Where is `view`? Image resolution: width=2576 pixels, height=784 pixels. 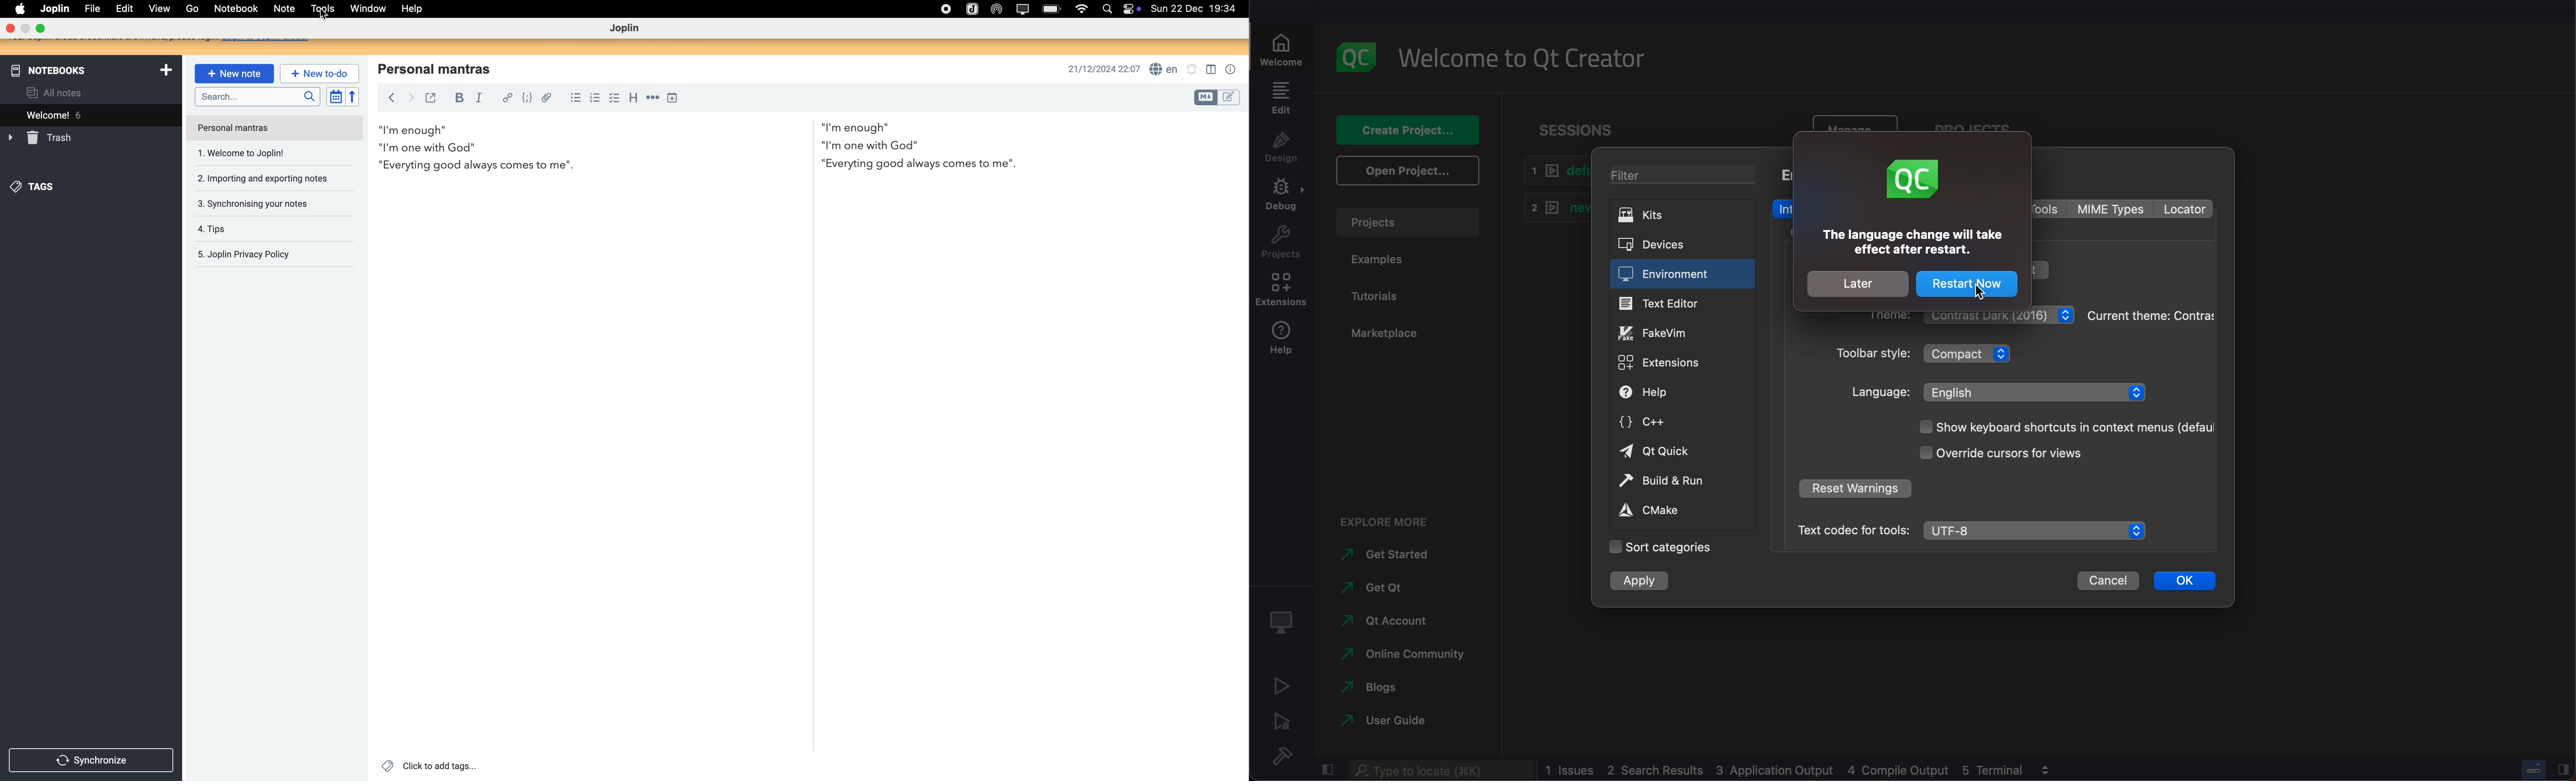 view is located at coordinates (160, 9).